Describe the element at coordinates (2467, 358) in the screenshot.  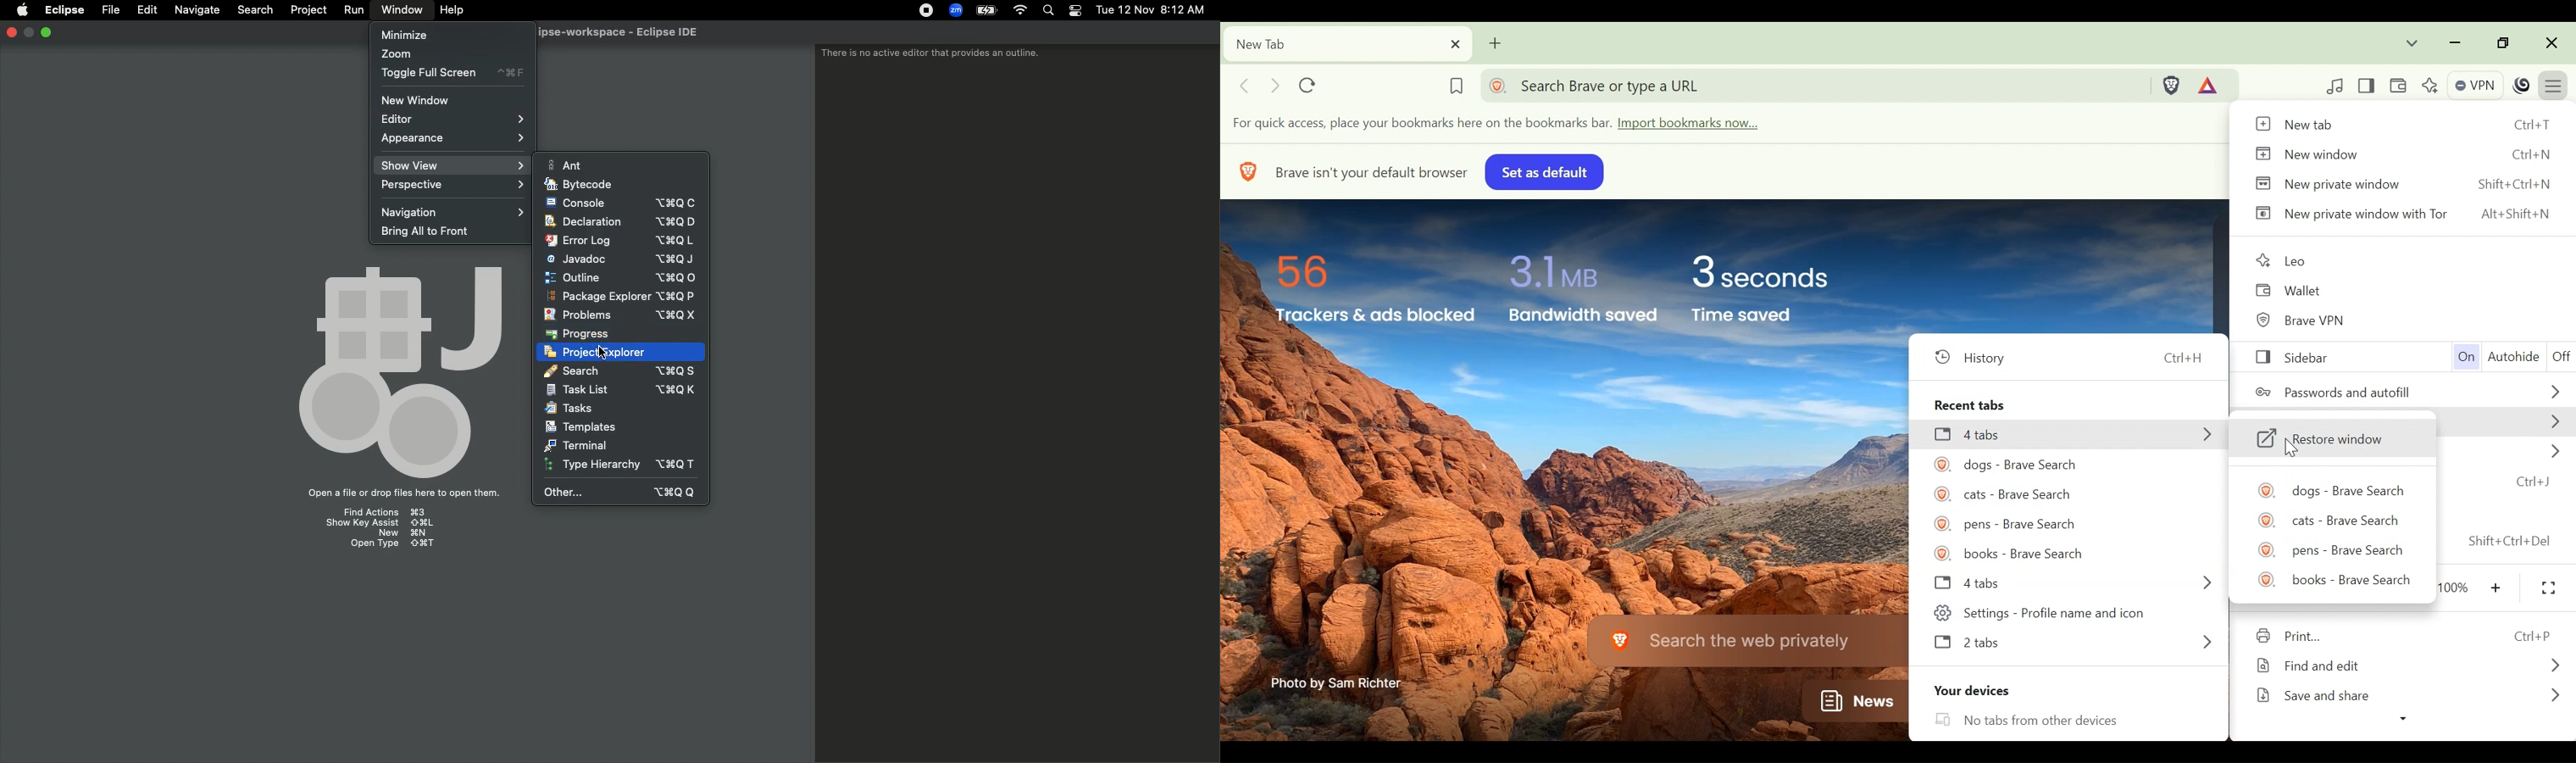
I see `on` at that location.